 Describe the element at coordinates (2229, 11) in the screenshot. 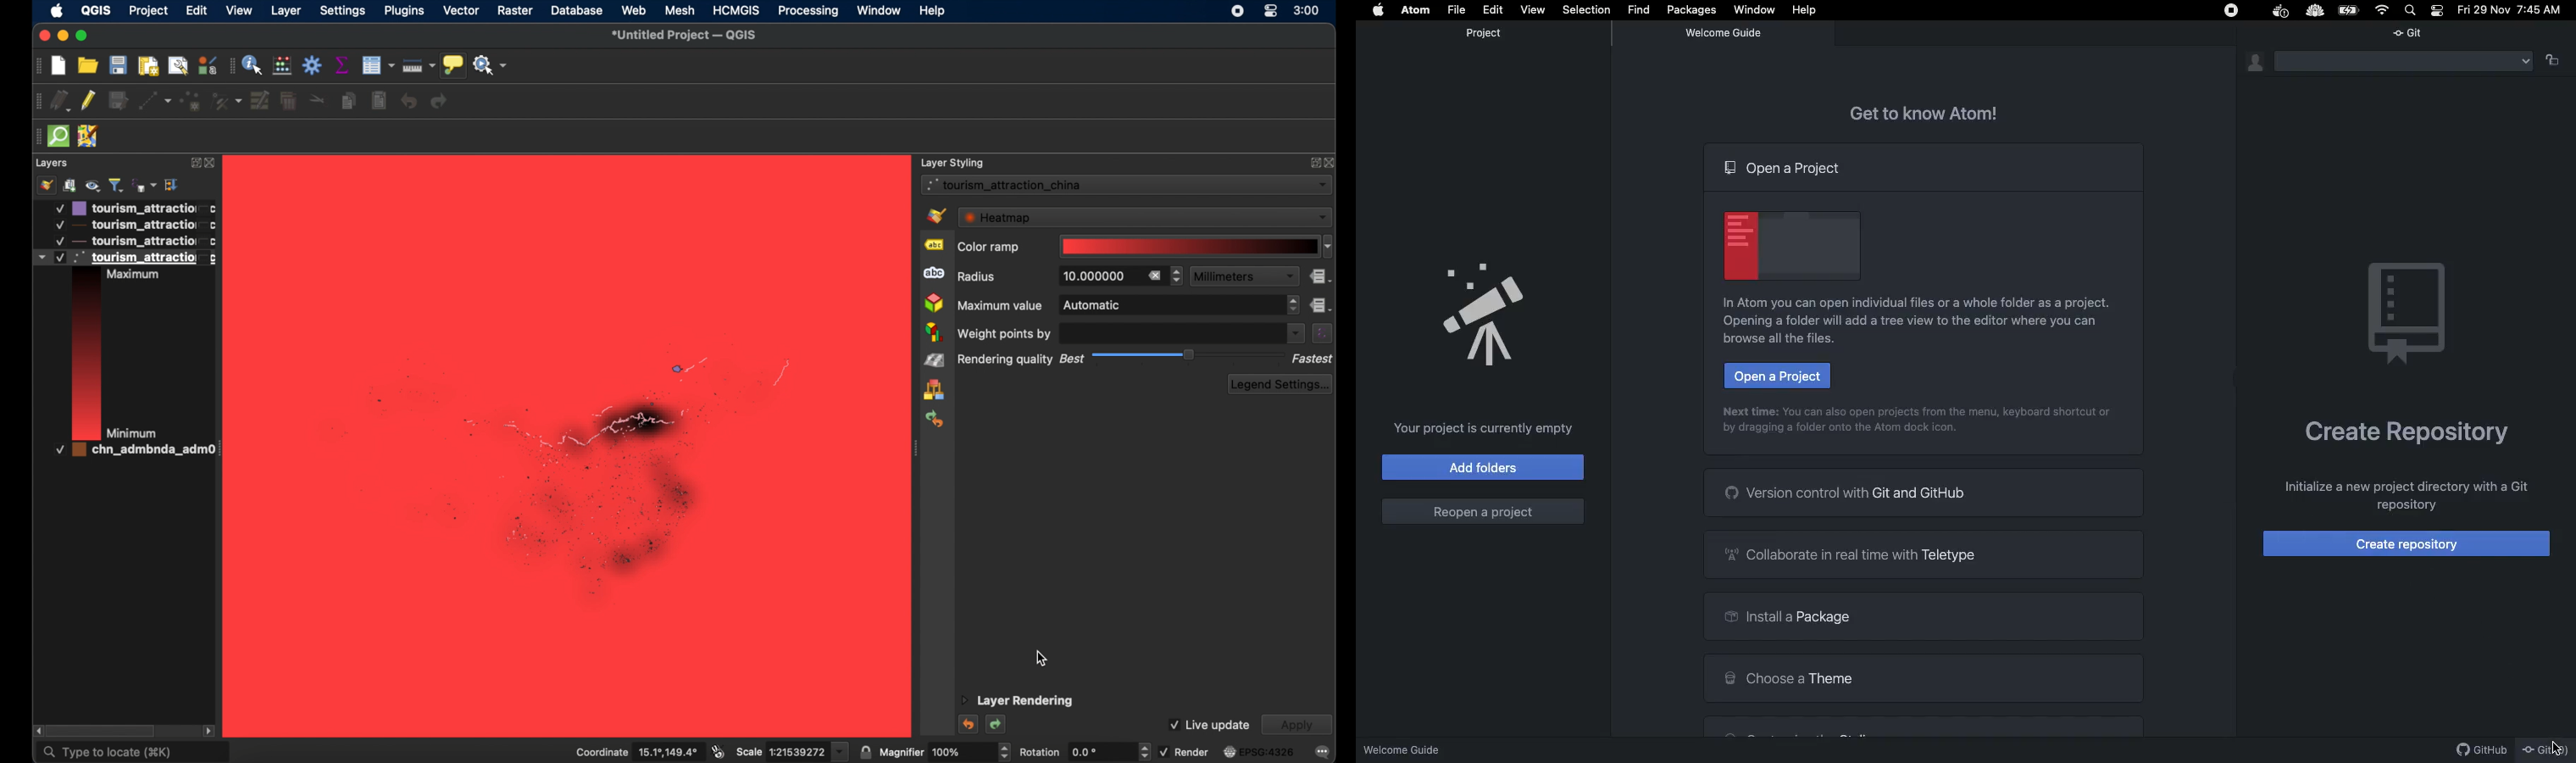

I see `Stop` at that location.